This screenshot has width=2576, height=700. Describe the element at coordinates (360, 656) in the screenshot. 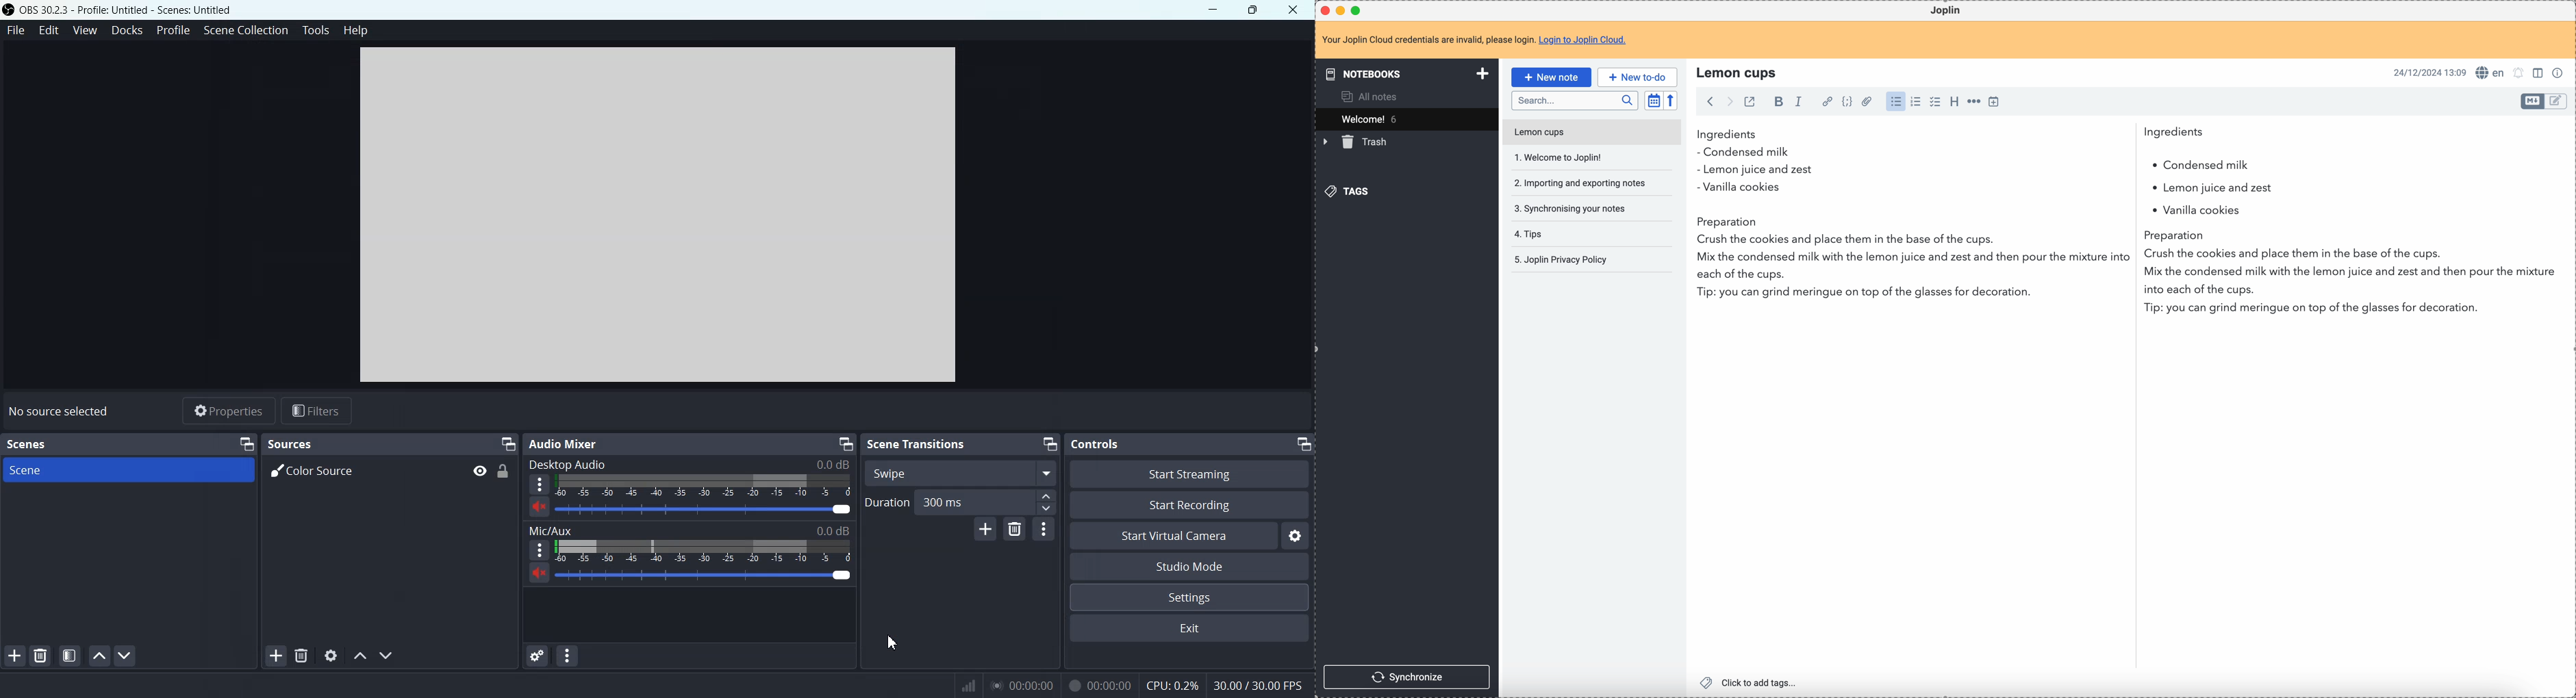

I see `Move source up` at that location.